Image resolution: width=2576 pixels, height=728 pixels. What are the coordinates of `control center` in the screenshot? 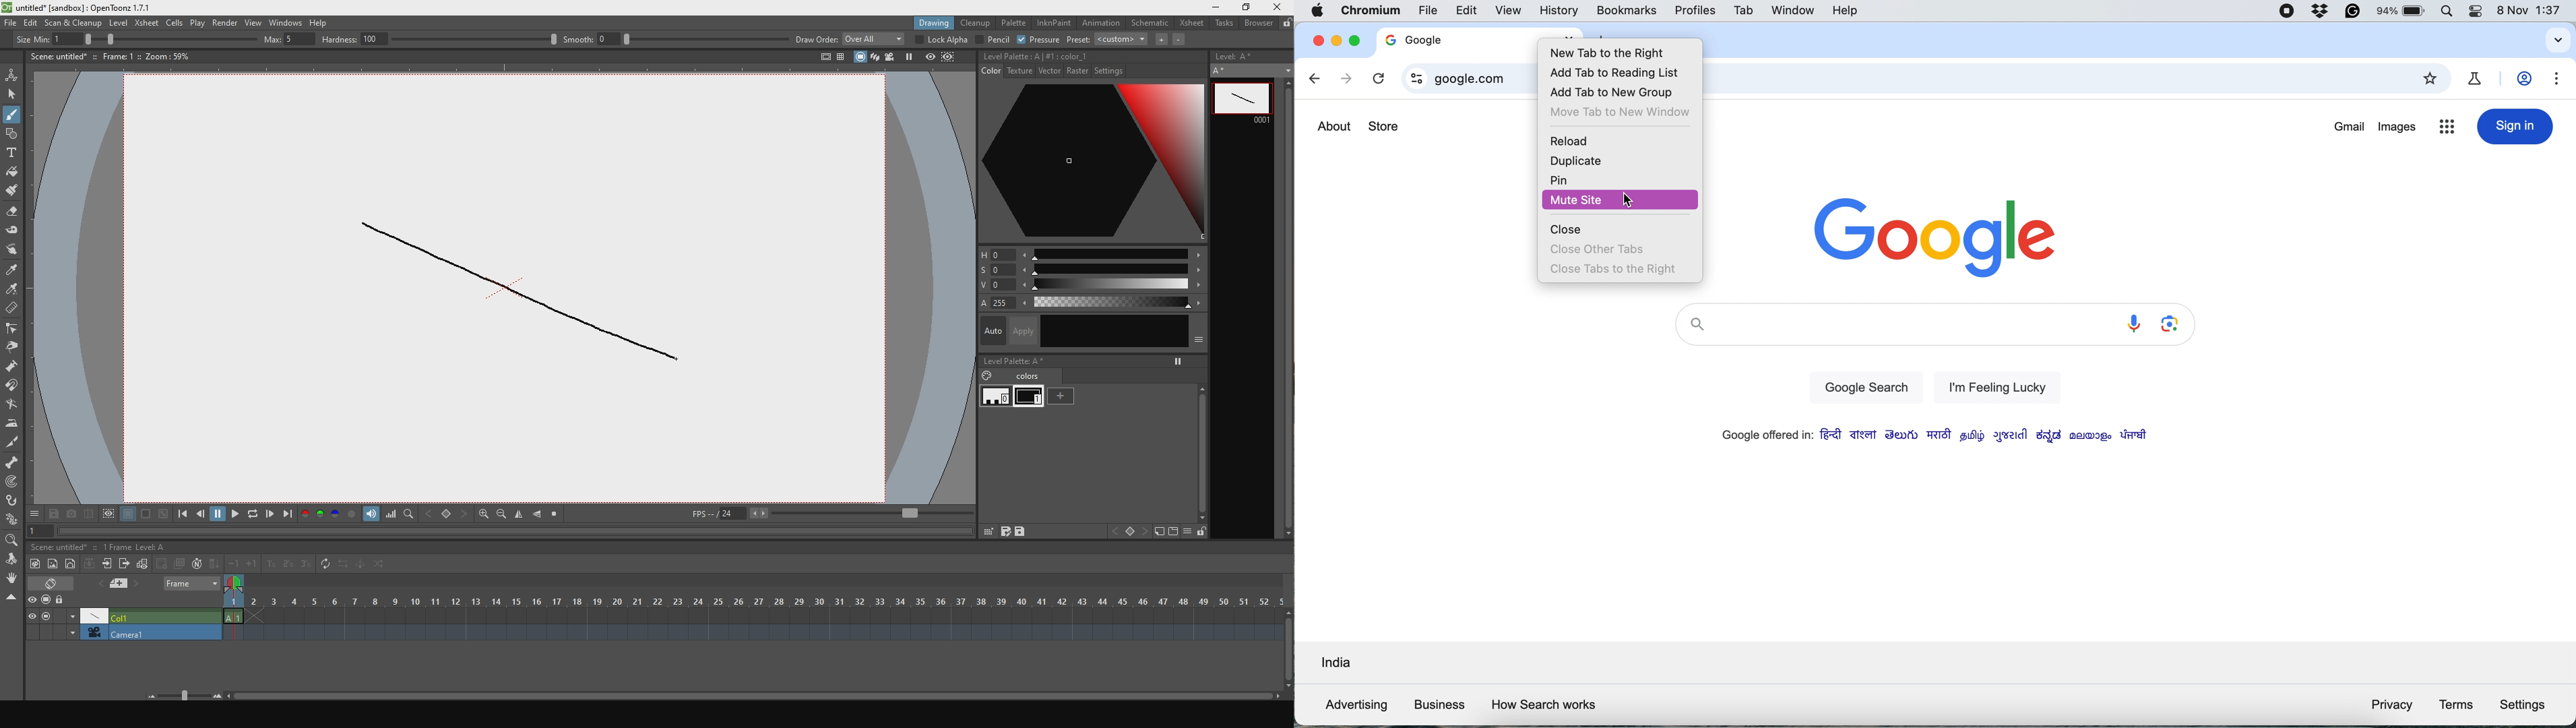 It's located at (2480, 12).